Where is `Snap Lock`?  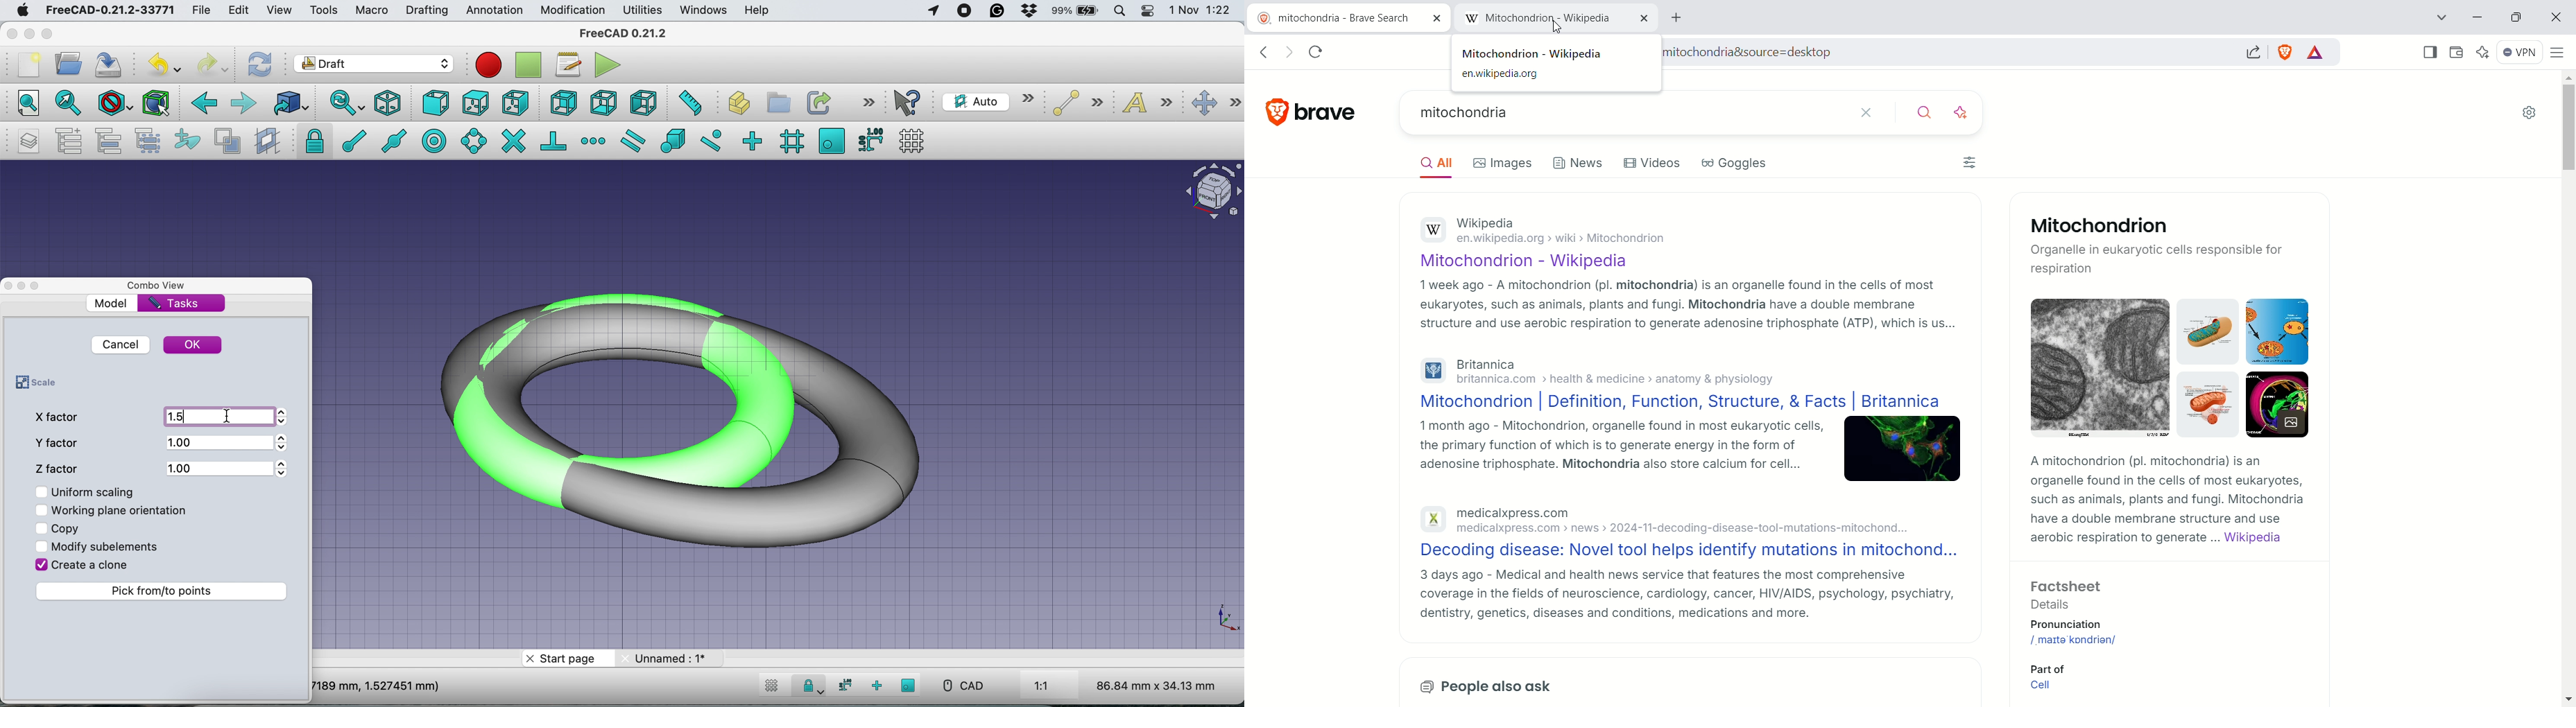
Snap Lock is located at coordinates (811, 685).